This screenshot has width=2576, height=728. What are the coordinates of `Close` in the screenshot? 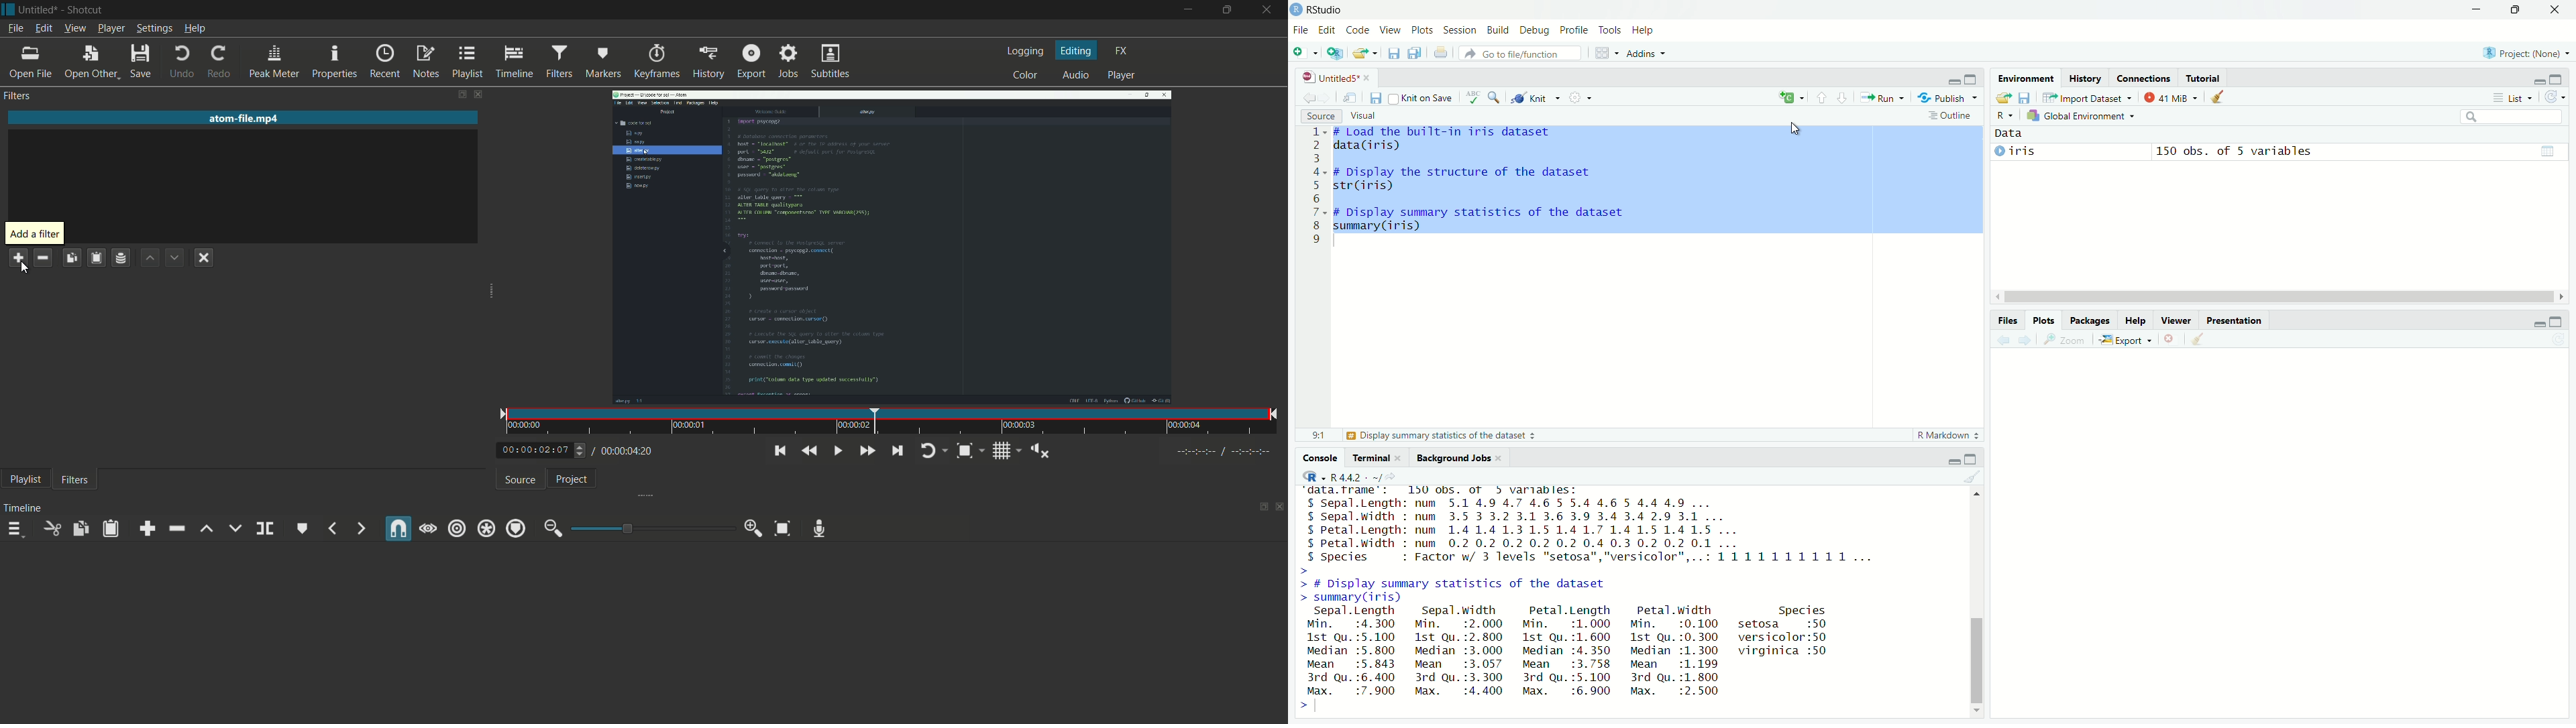 It's located at (2555, 9).